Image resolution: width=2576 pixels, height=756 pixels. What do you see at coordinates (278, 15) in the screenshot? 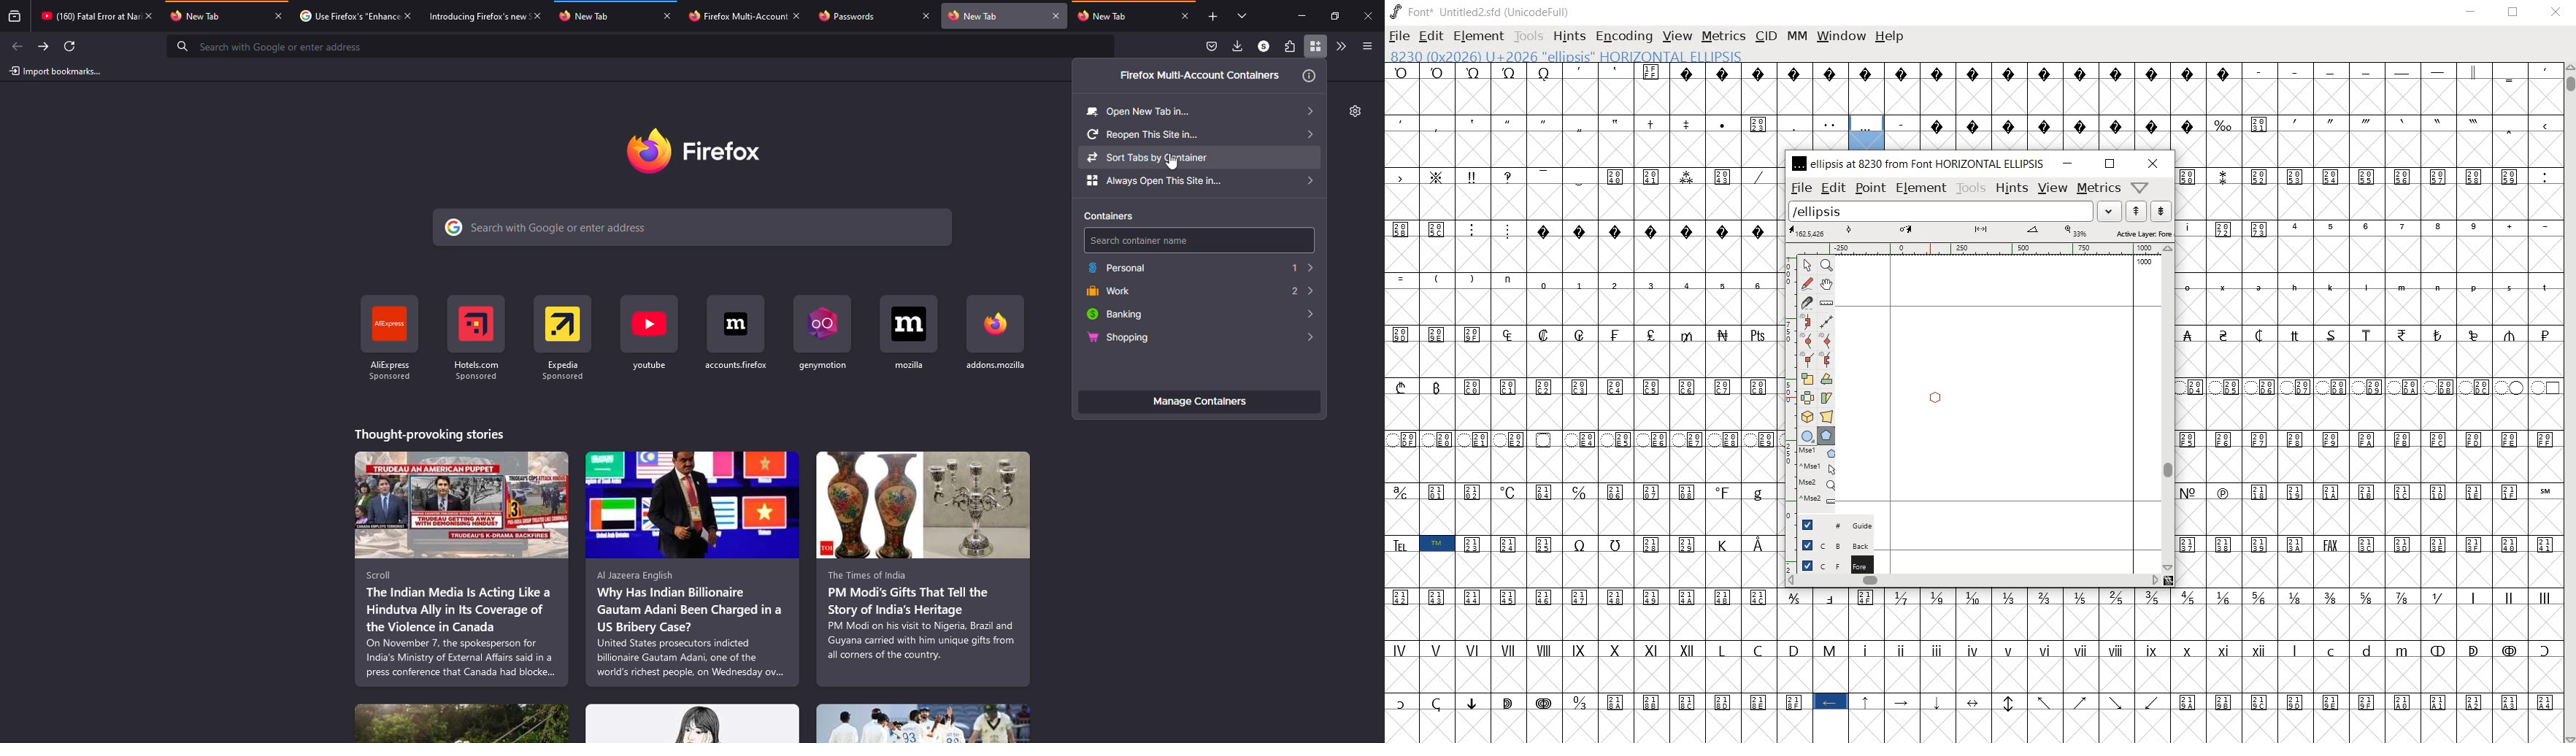
I see `close` at bounding box center [278, 15].